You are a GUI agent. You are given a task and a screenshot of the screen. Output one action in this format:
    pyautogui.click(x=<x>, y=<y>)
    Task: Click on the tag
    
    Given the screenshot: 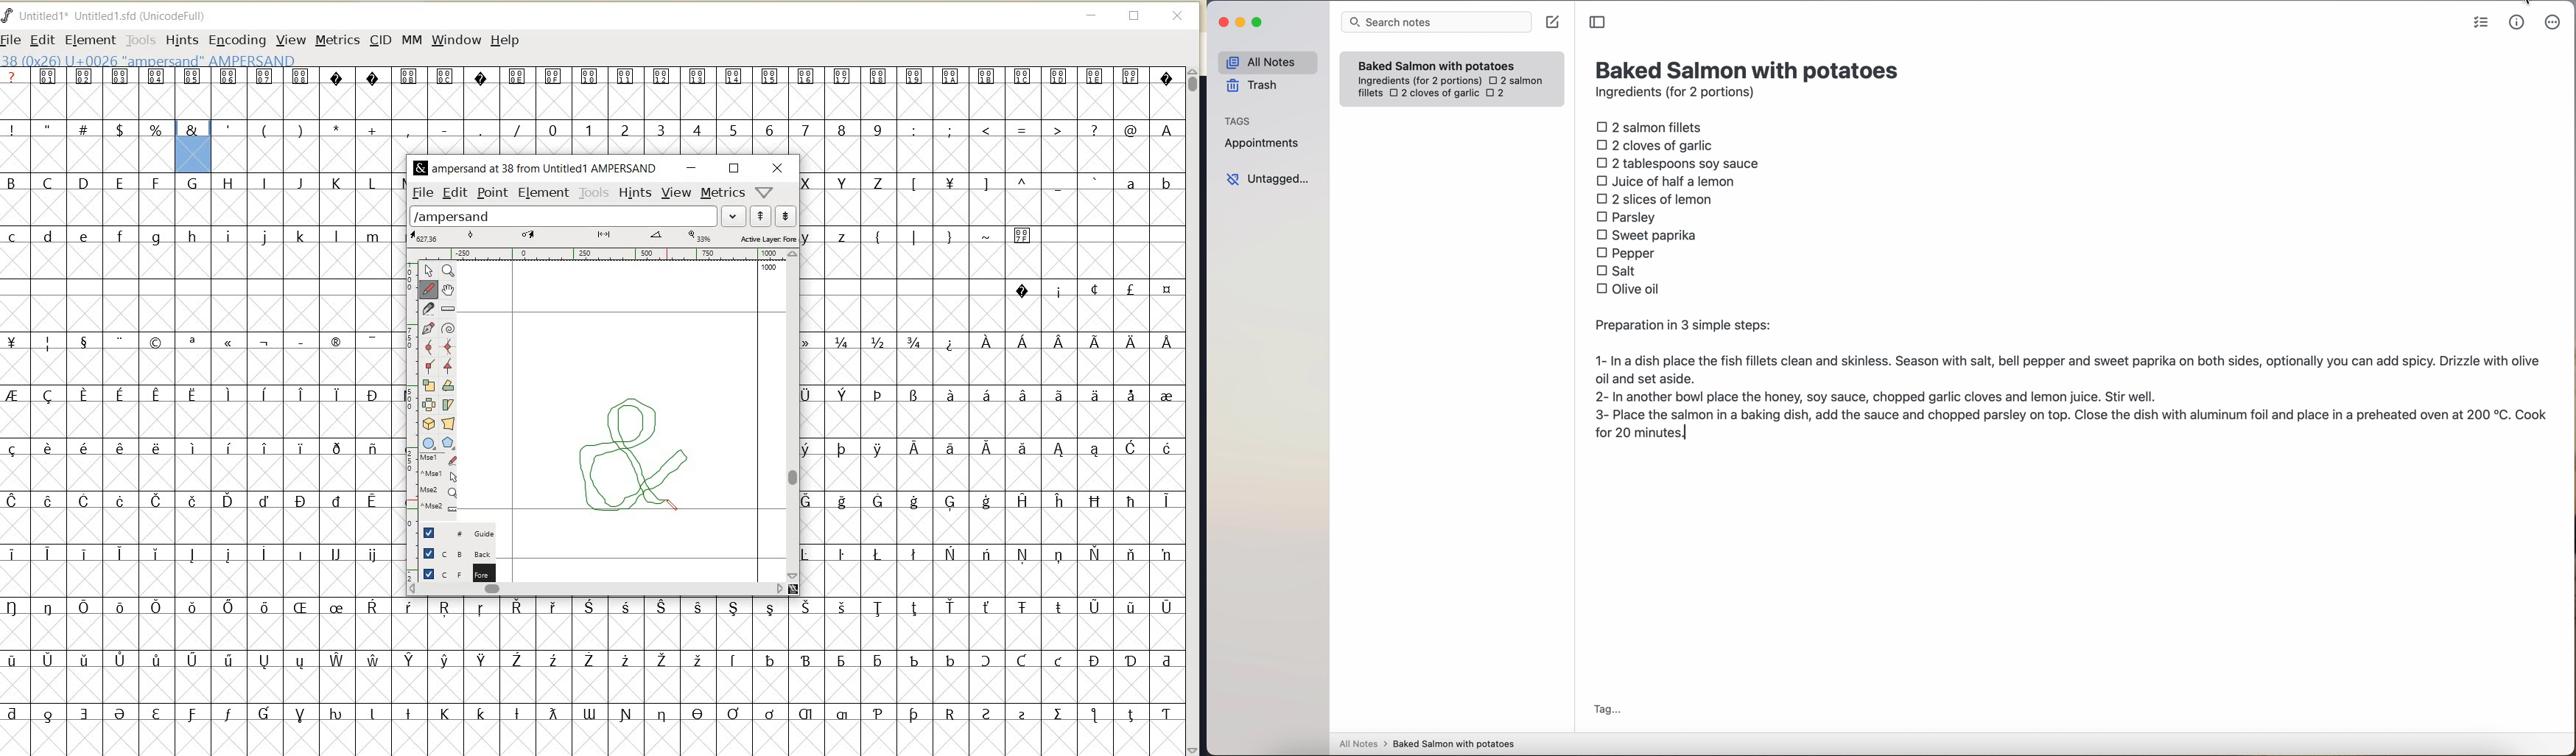 What is the action you would take?
    pyautogui.click(x=1606, y=711)
    